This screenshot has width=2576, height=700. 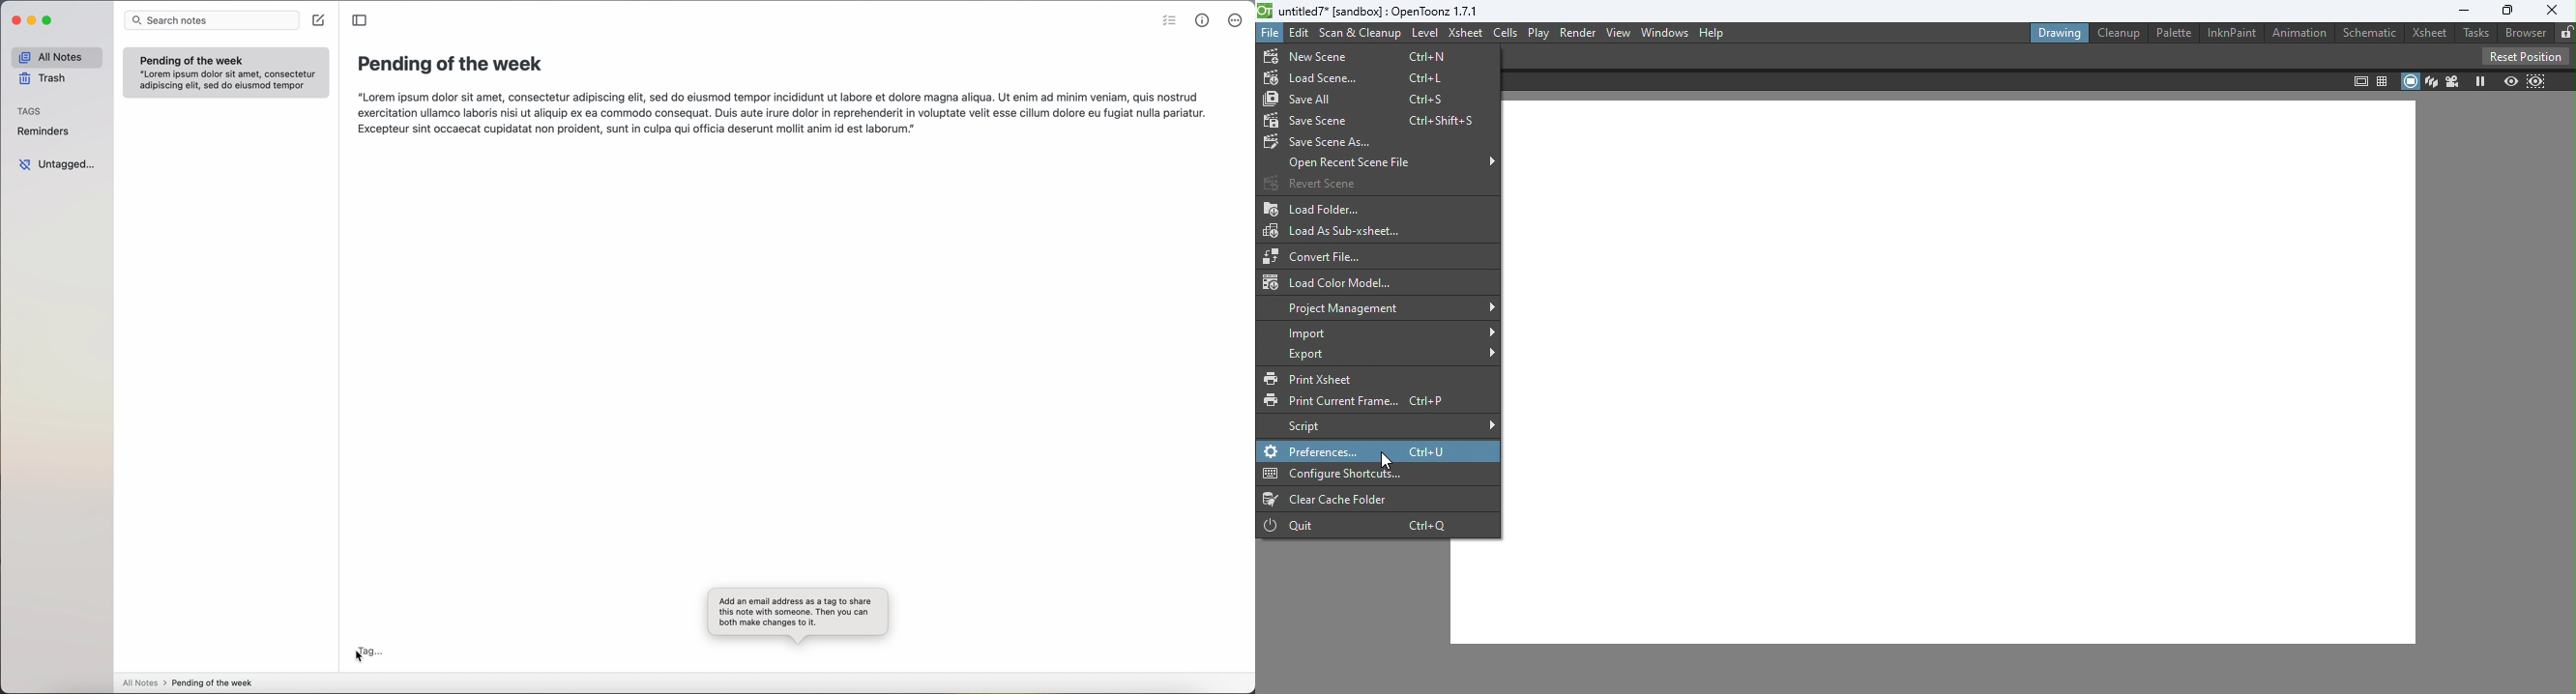 I want to click on note, so click(x=226, y=72).